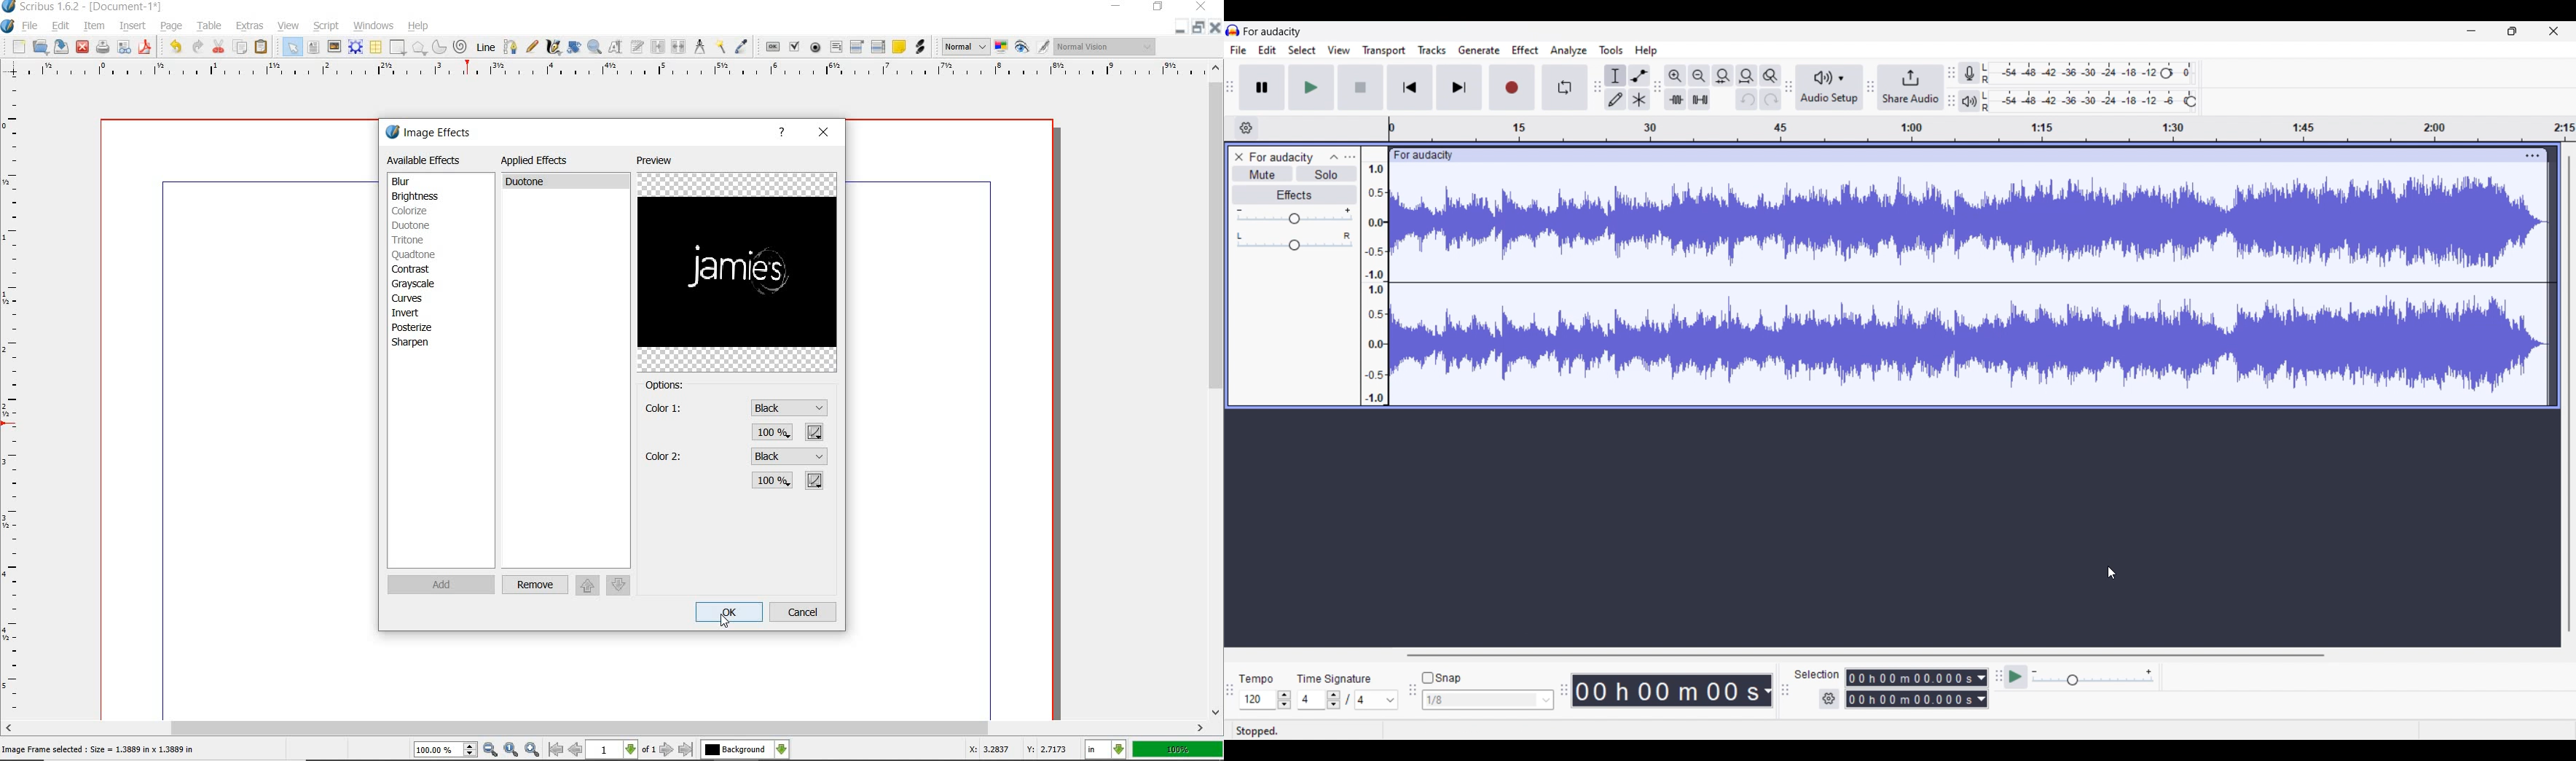  What do you see at coordinates (417, 269) in the screenshot?
I see `contrast` at bounding box center [417, 269].